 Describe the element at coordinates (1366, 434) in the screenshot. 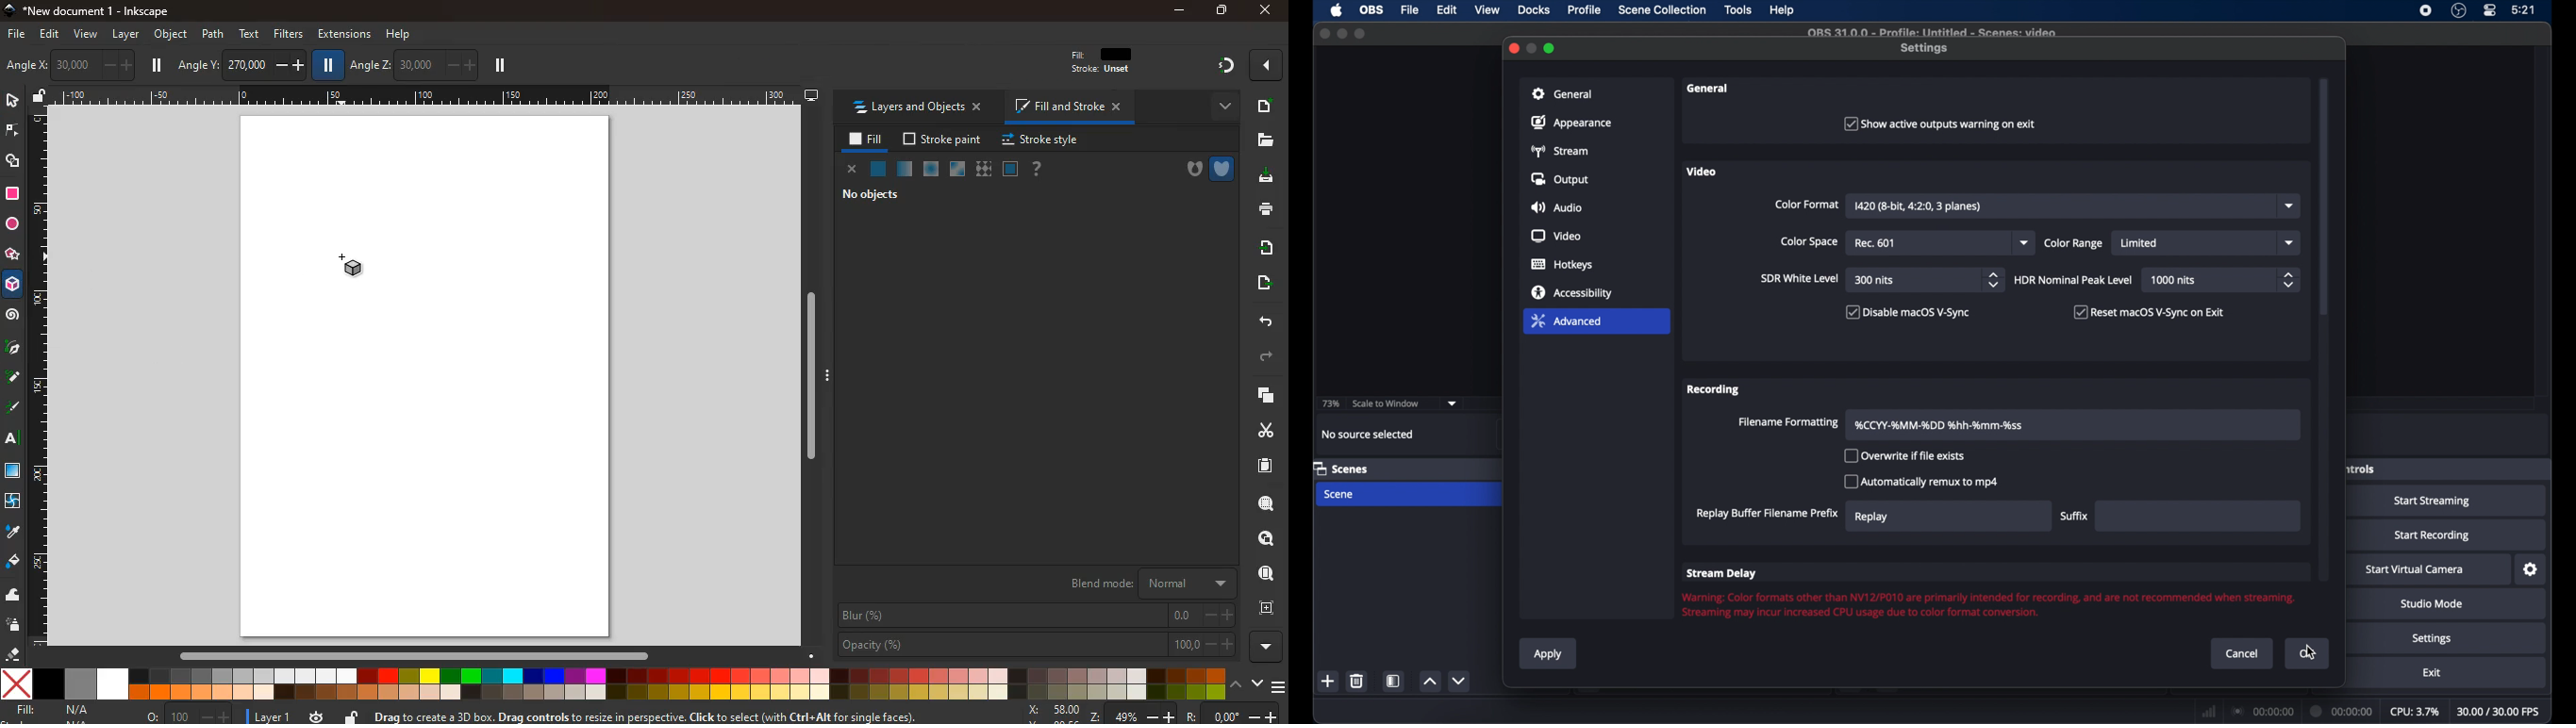

I see `no source selected` at that location.